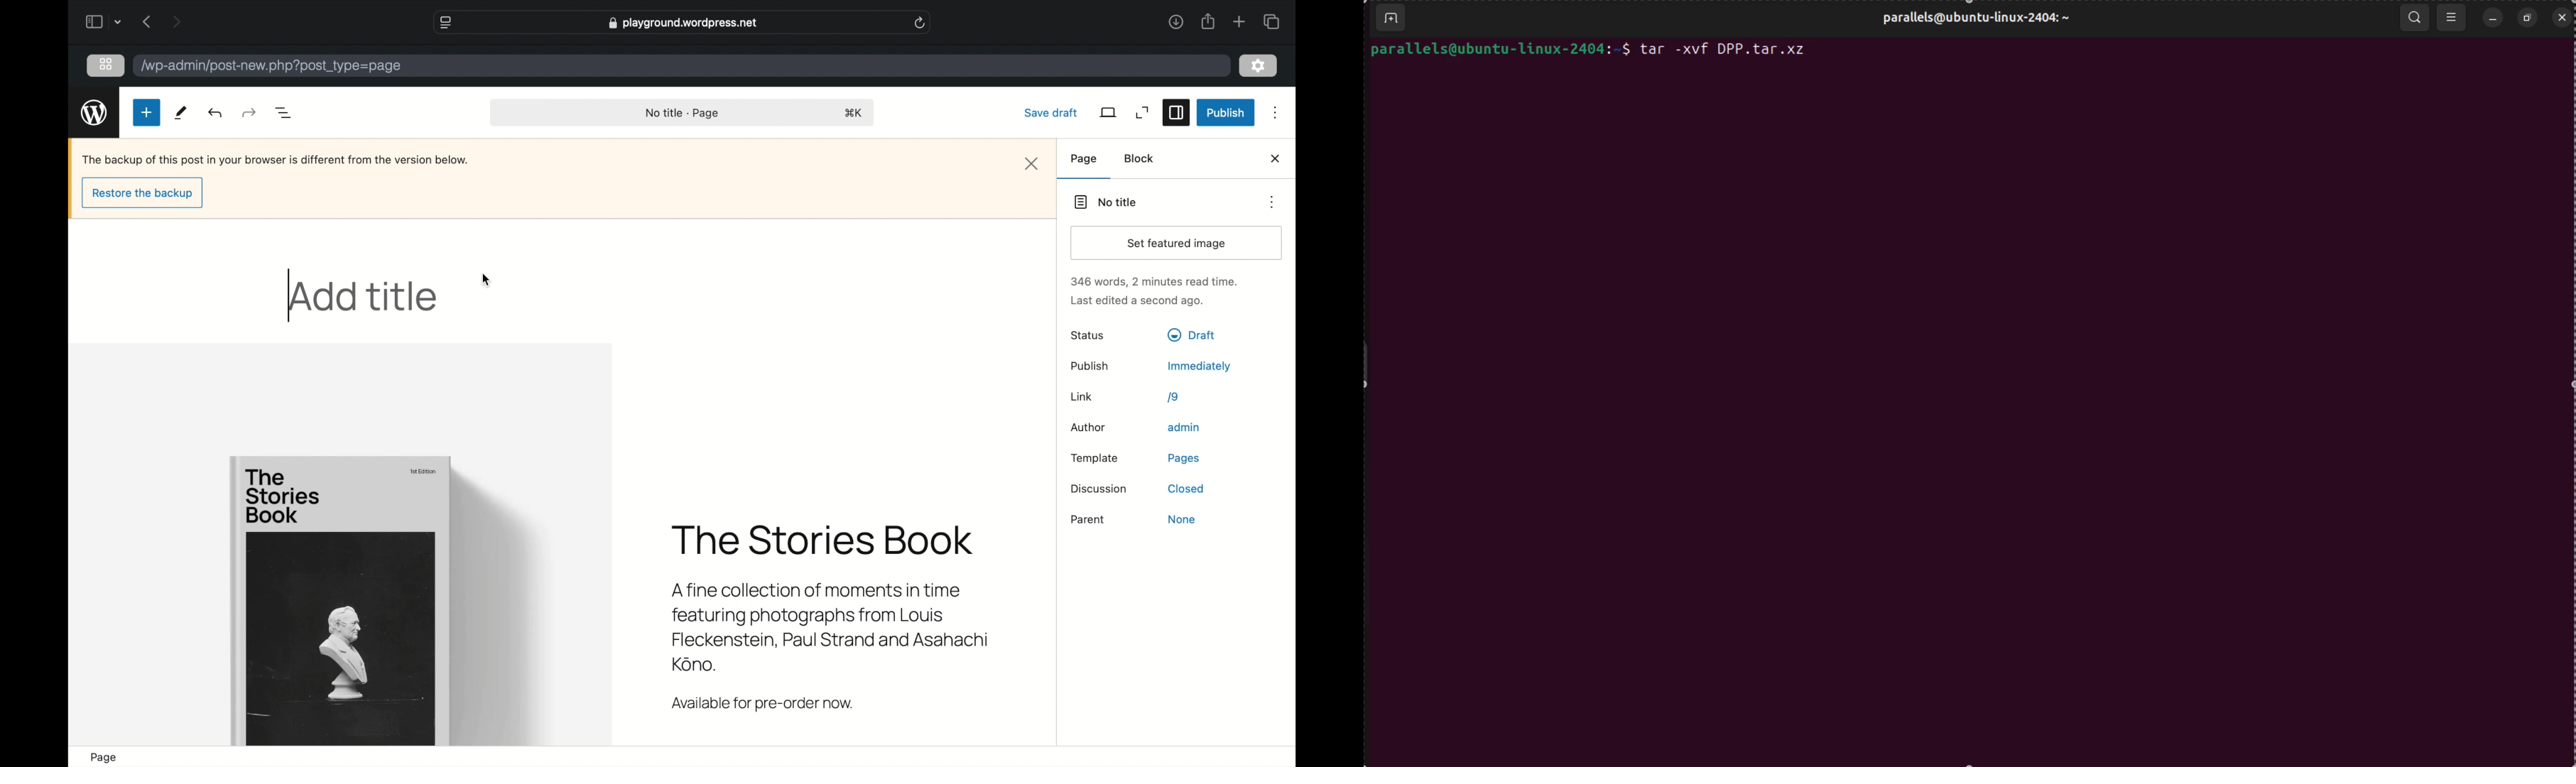 Image resolution: width=2576 pixels, height=784 pixels. Describe the element at coordinates (250, 113) in the screenshot. I see `undo` at that location.